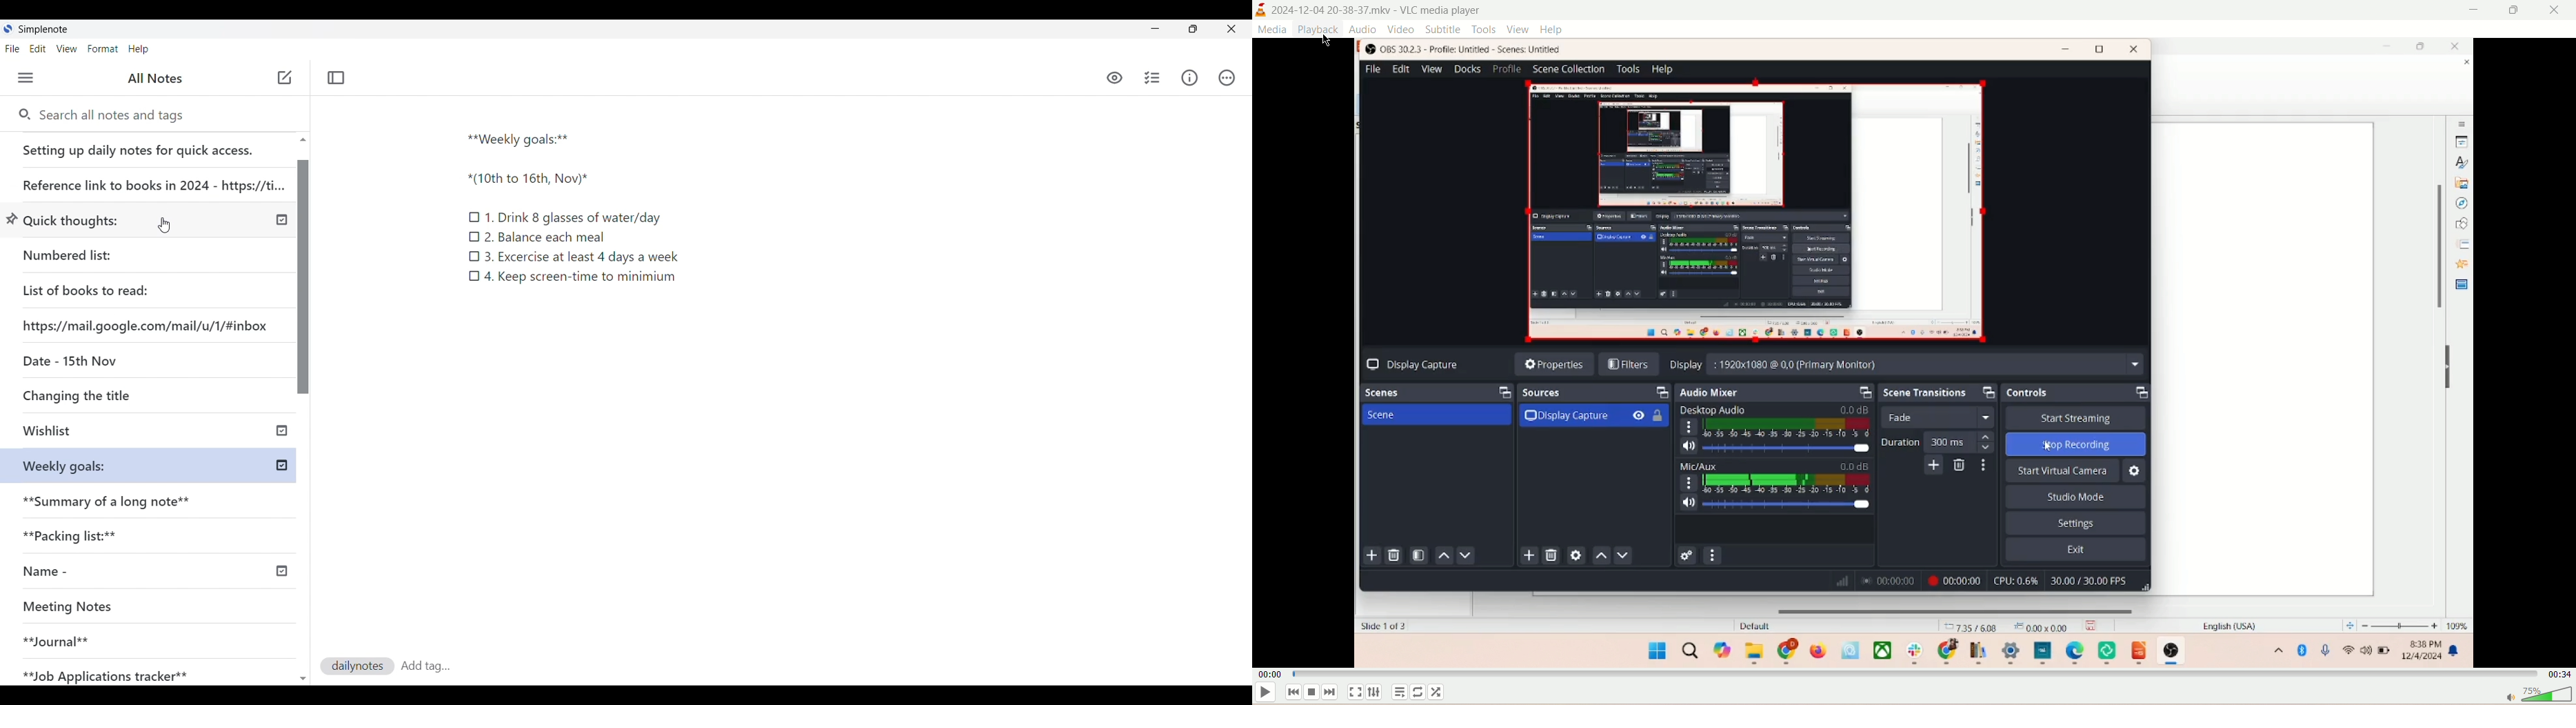  What do you see at coordinates (356, 668) in the screenshot?
I see `dailynotes` at bounding box center [356, 668].